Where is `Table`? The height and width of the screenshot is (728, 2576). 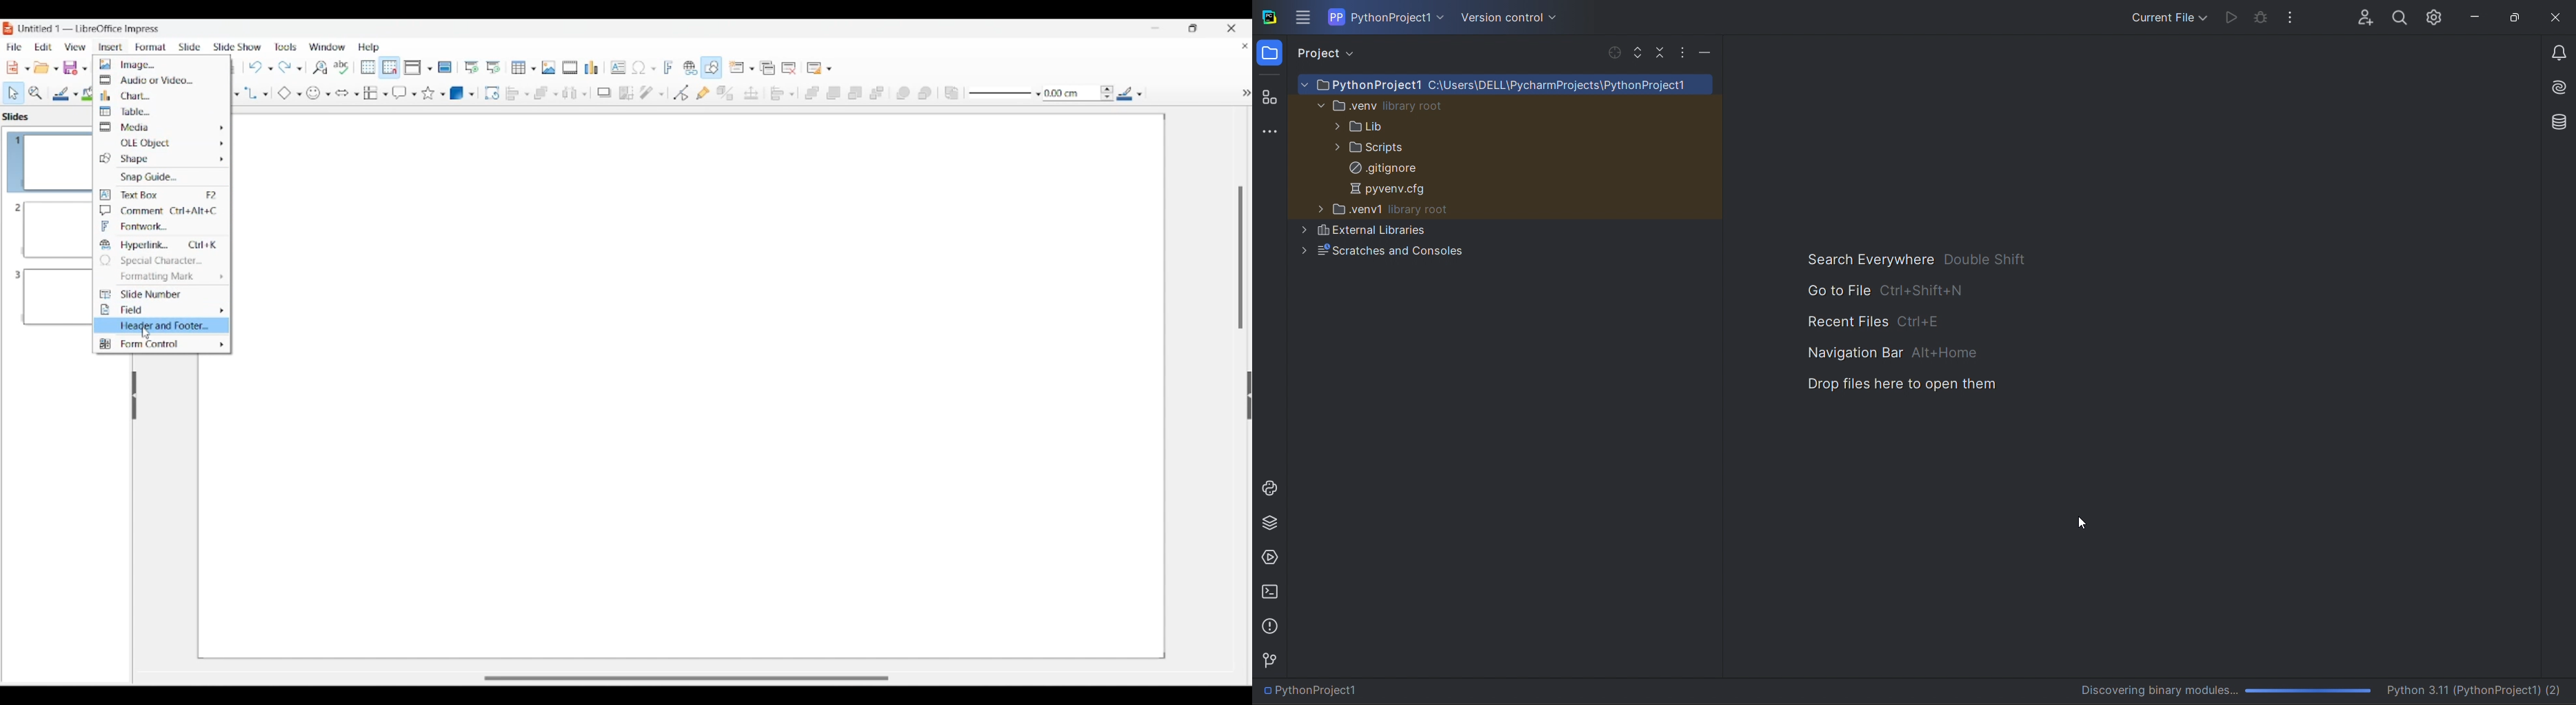 Table is located at coordinates (161, 111).